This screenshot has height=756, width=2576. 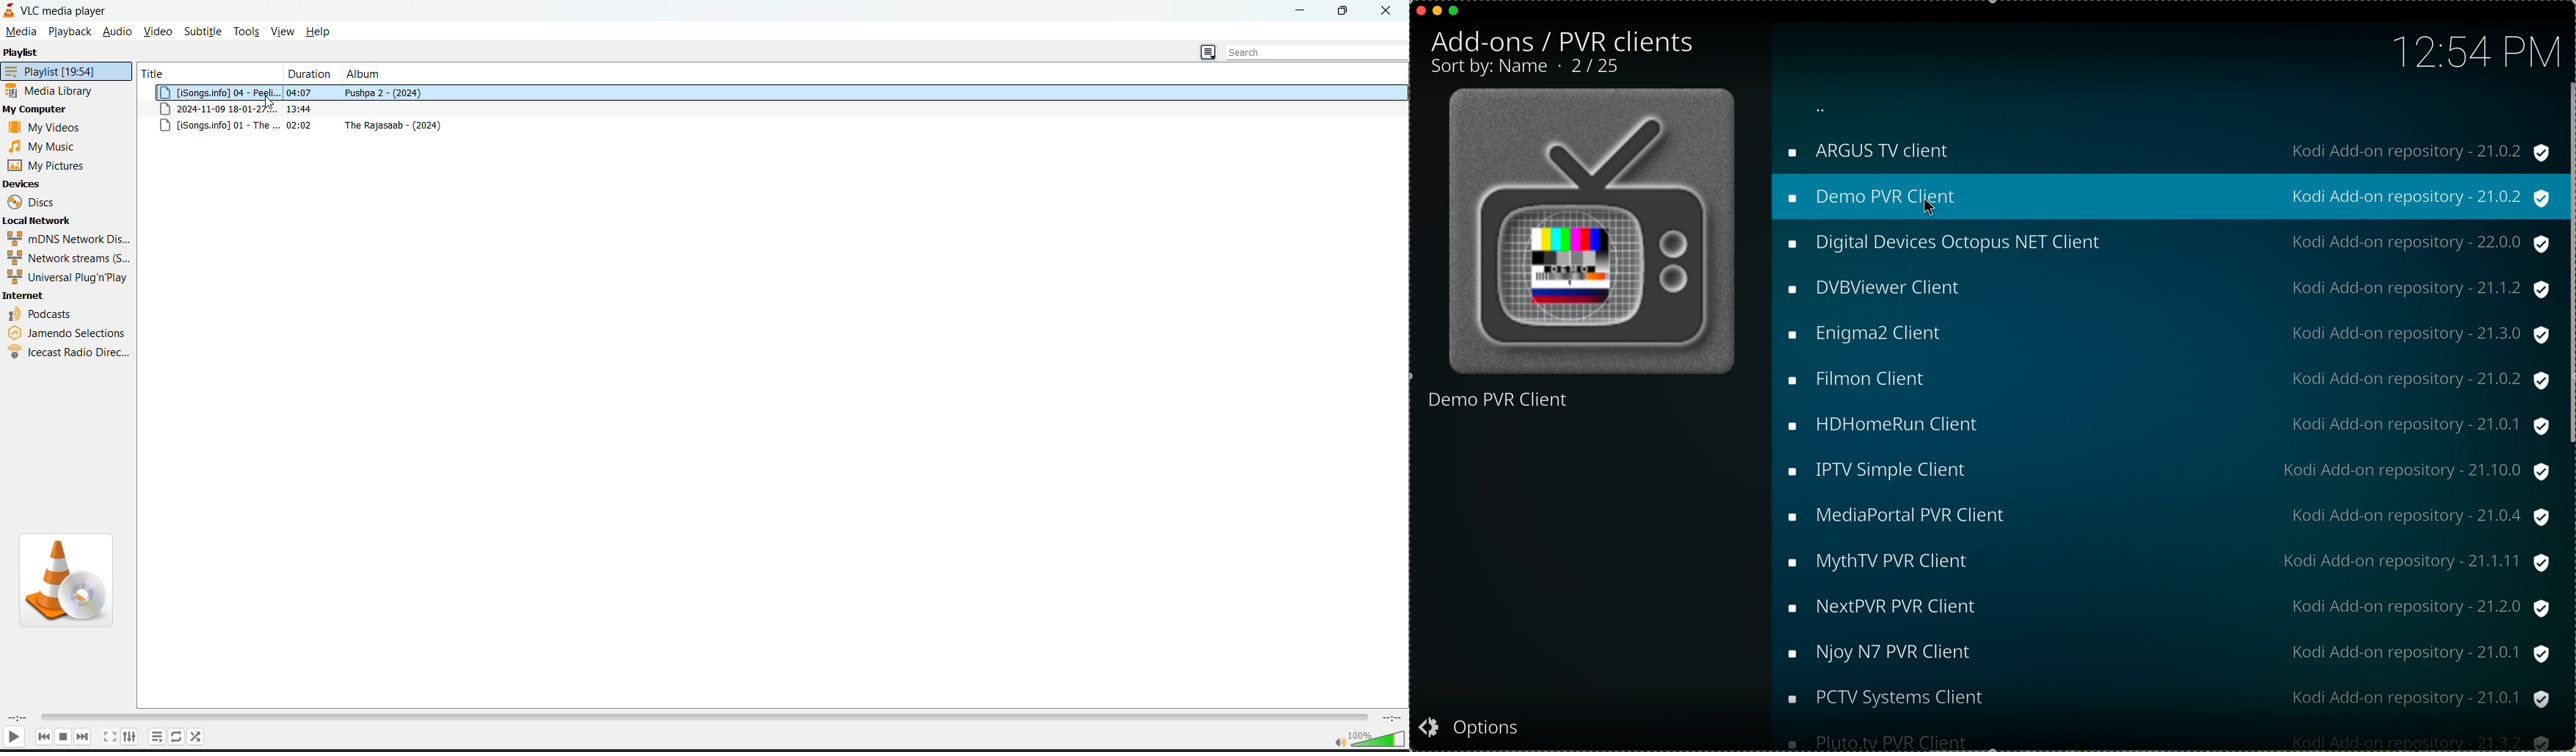 I want to click on PVR client preview, so click(x=1593, y=232).